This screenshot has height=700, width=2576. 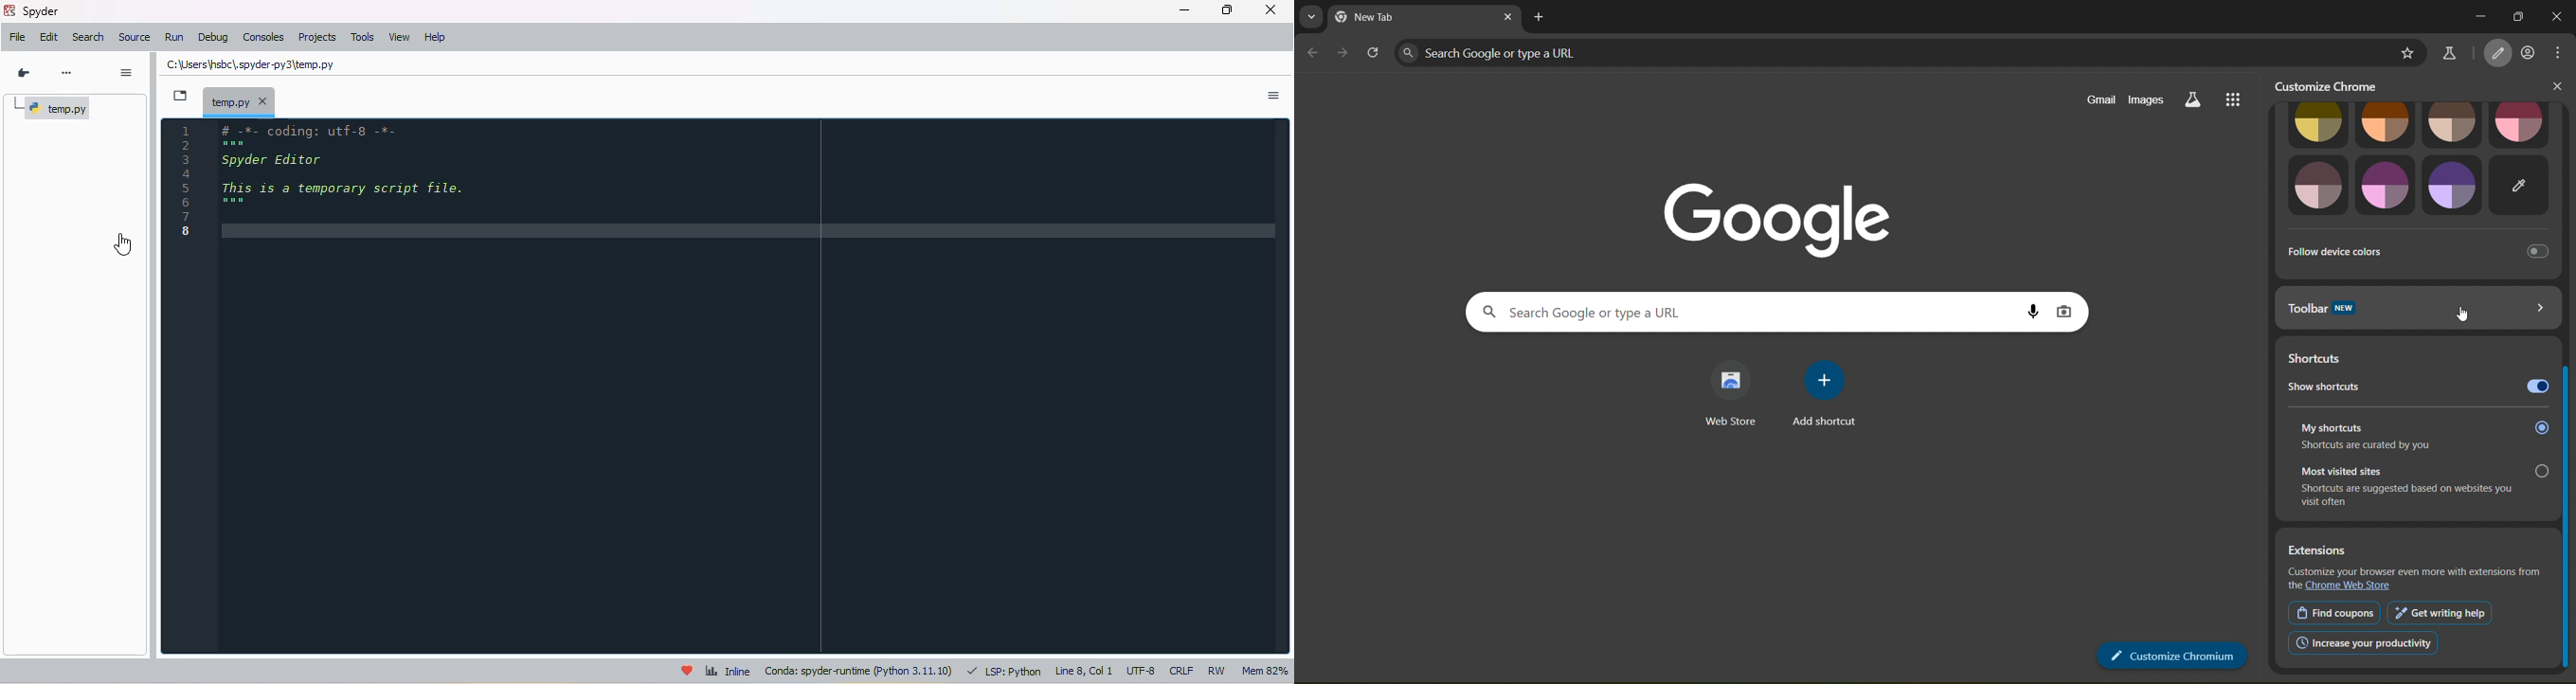 What do you see at coordinates (1181, 672) in the screenshot?
I see `CRLF` at bounding box center [1181, 672].